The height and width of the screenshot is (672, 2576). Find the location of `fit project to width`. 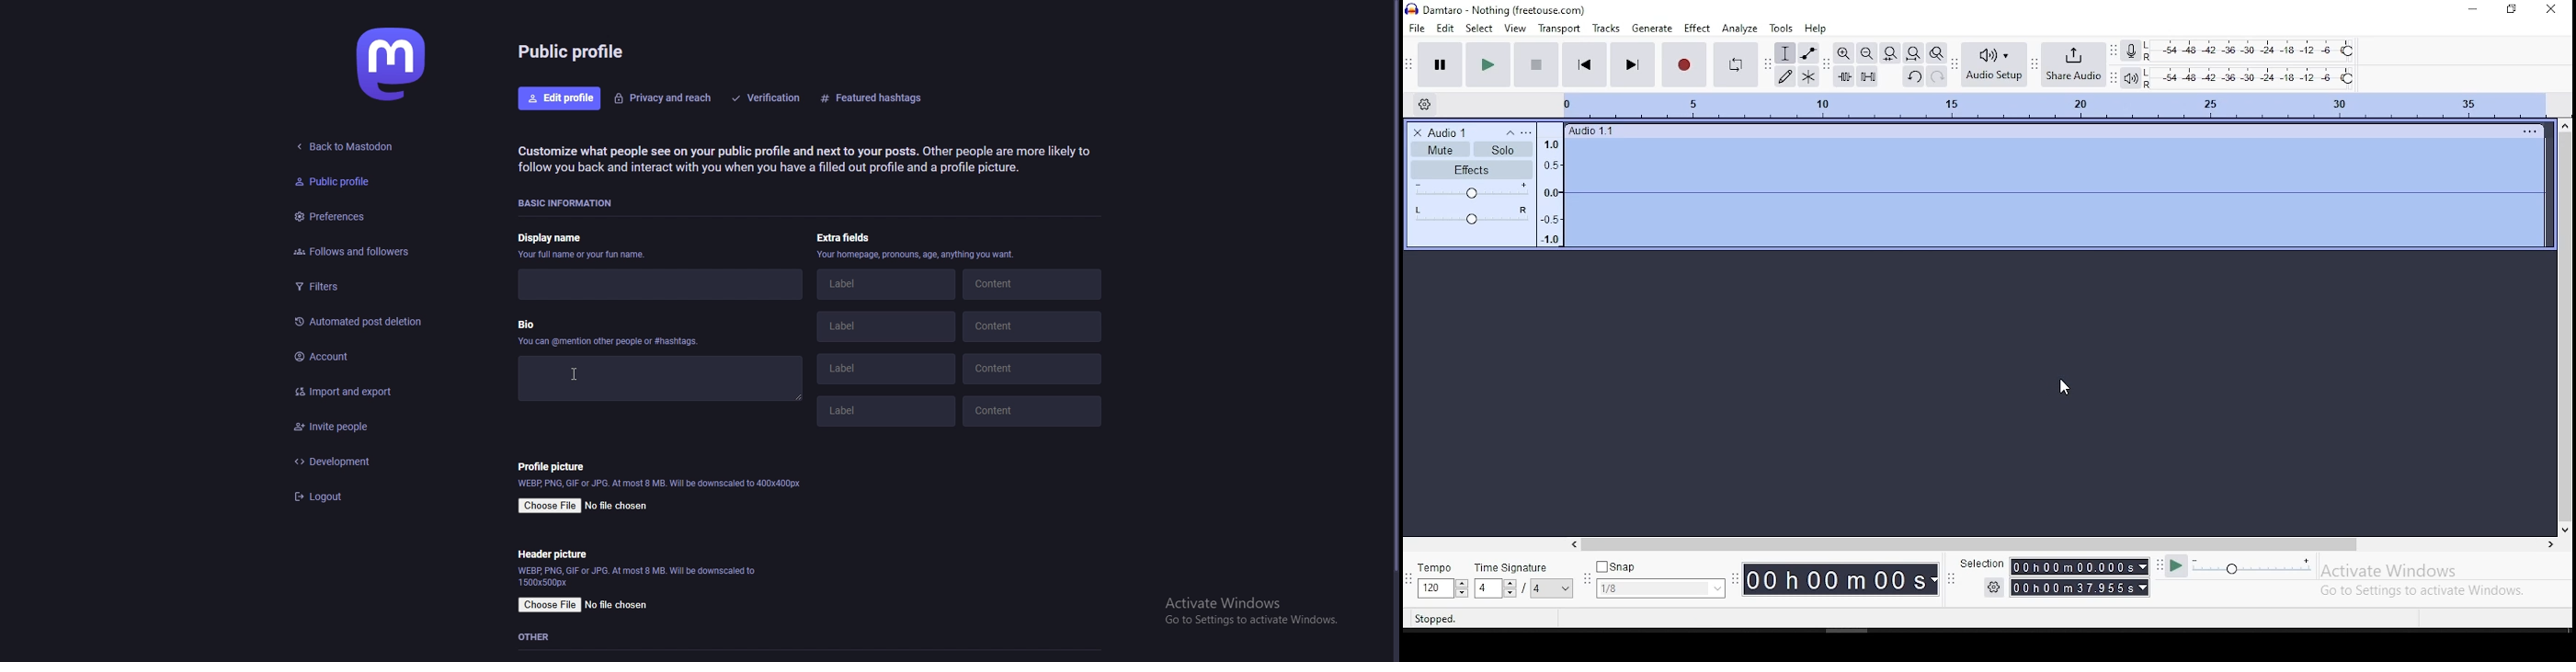

fit project to width is located at coordinates (1914, 52).